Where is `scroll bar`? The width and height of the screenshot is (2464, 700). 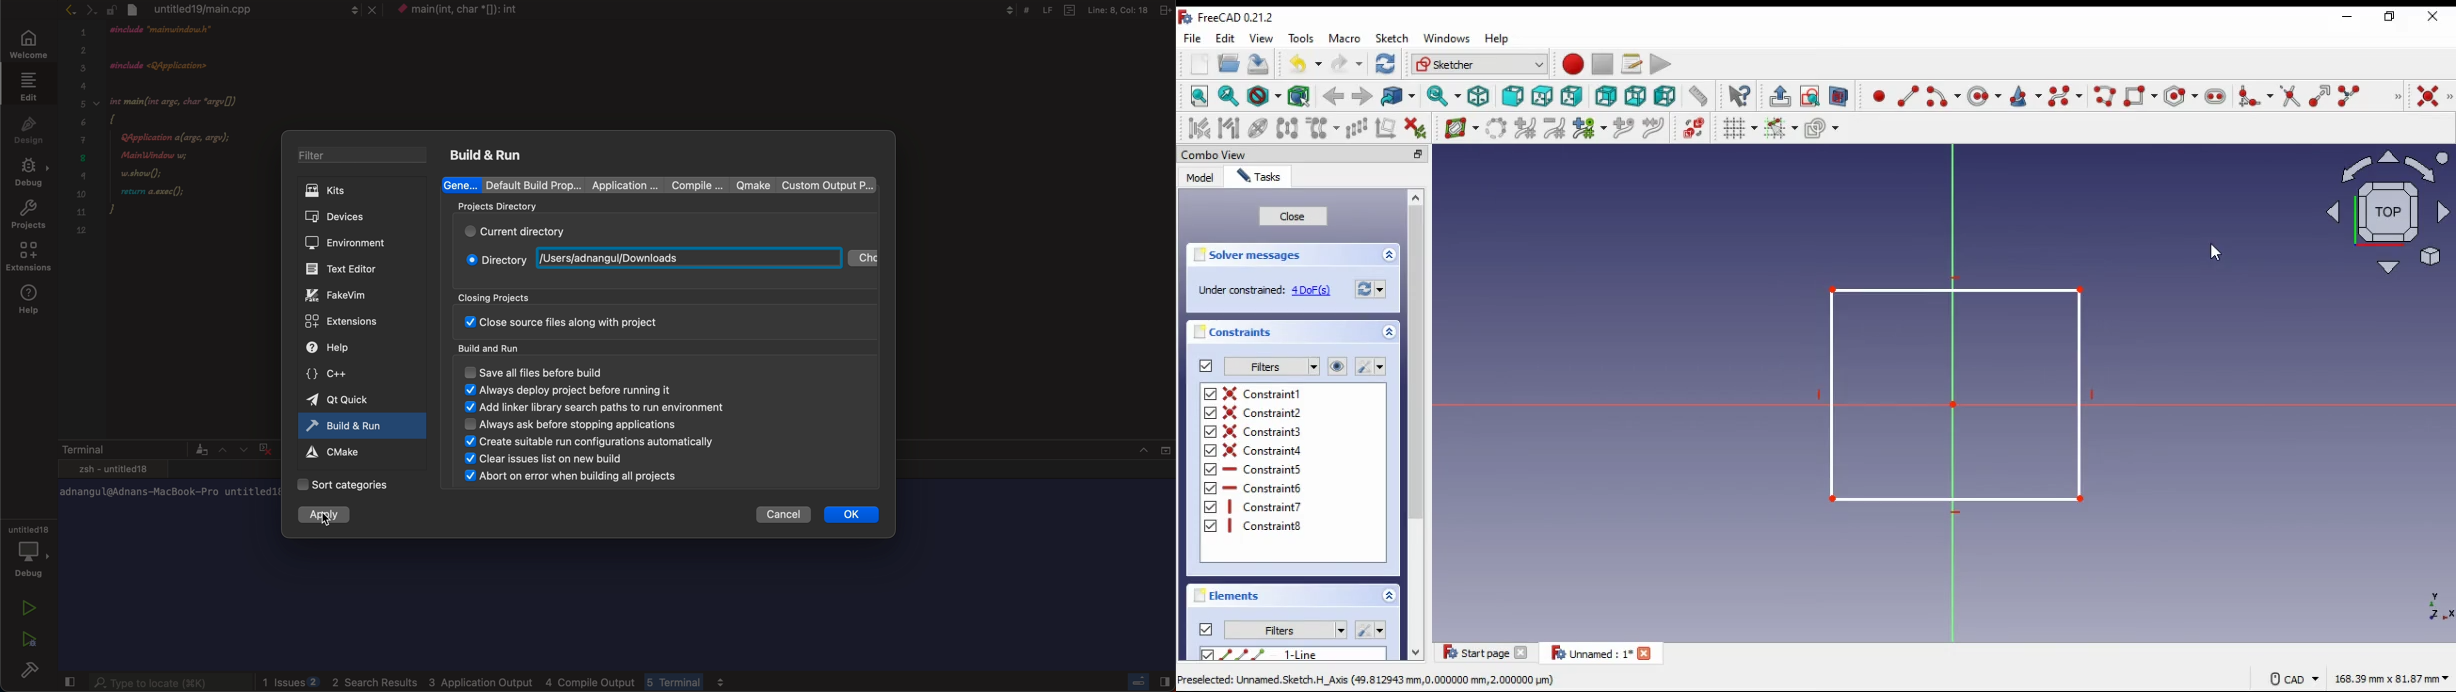 scroll bar is located at coordinates (1418, 426).